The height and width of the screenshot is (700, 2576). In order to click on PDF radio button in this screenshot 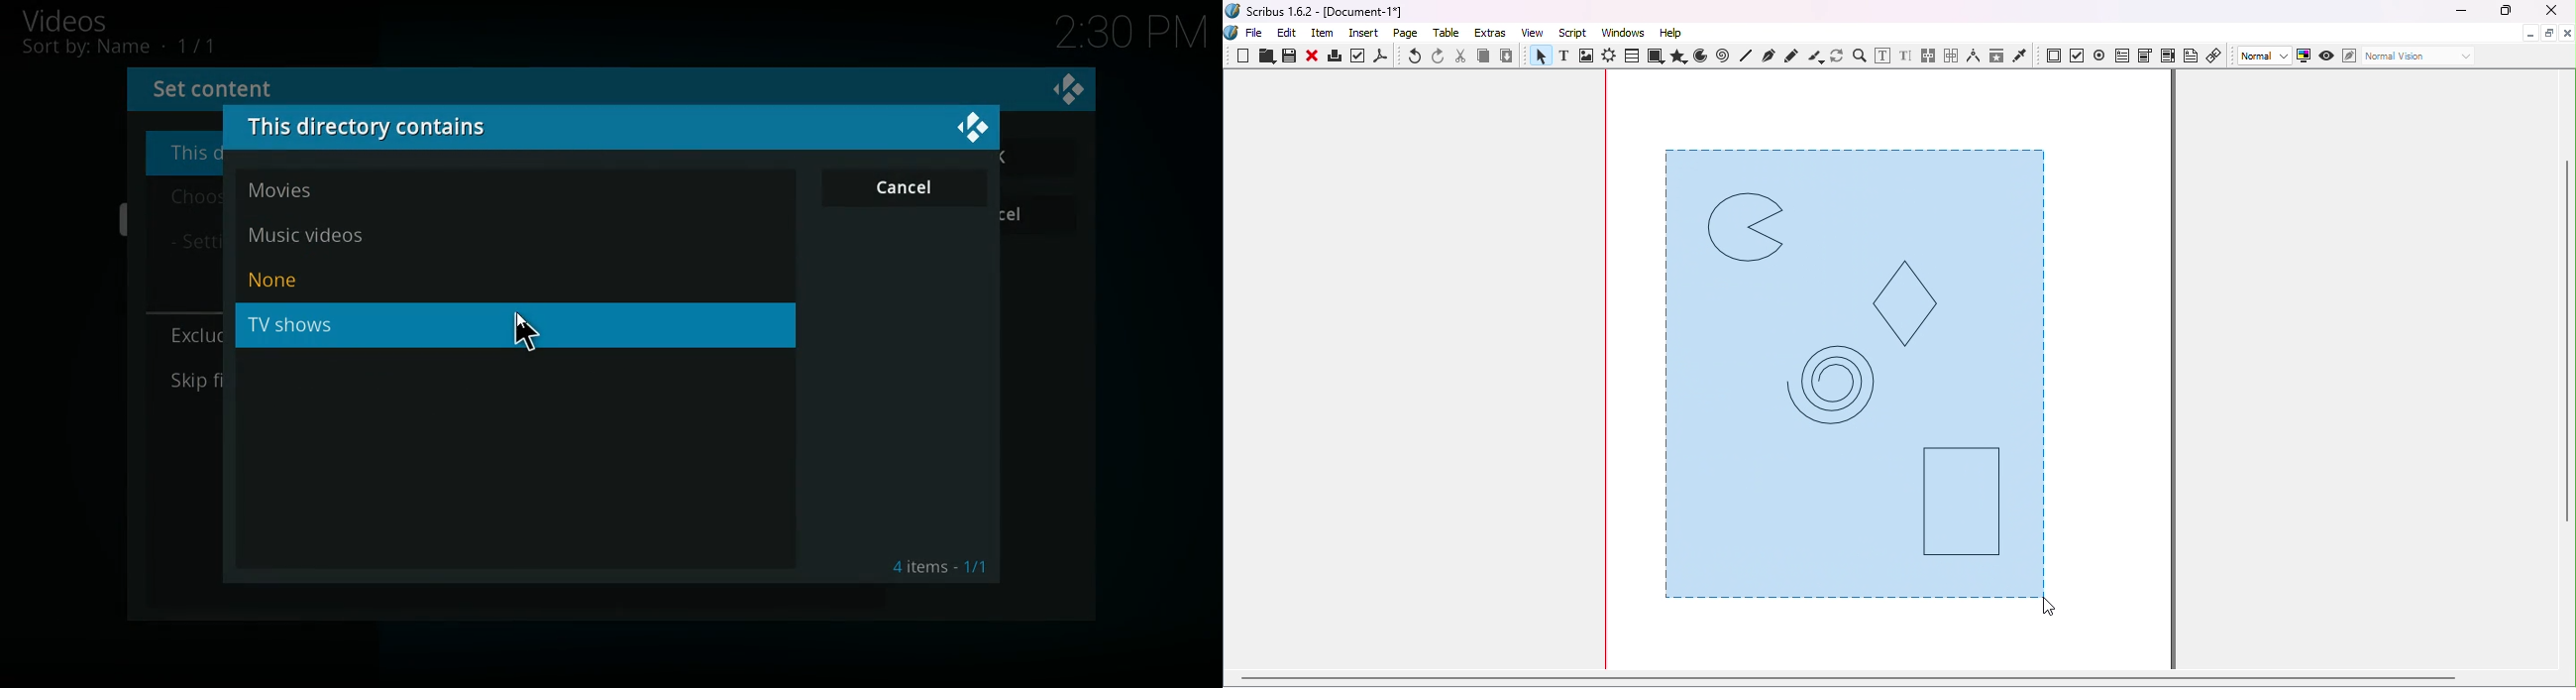, I will do `click(2099, 55)`.